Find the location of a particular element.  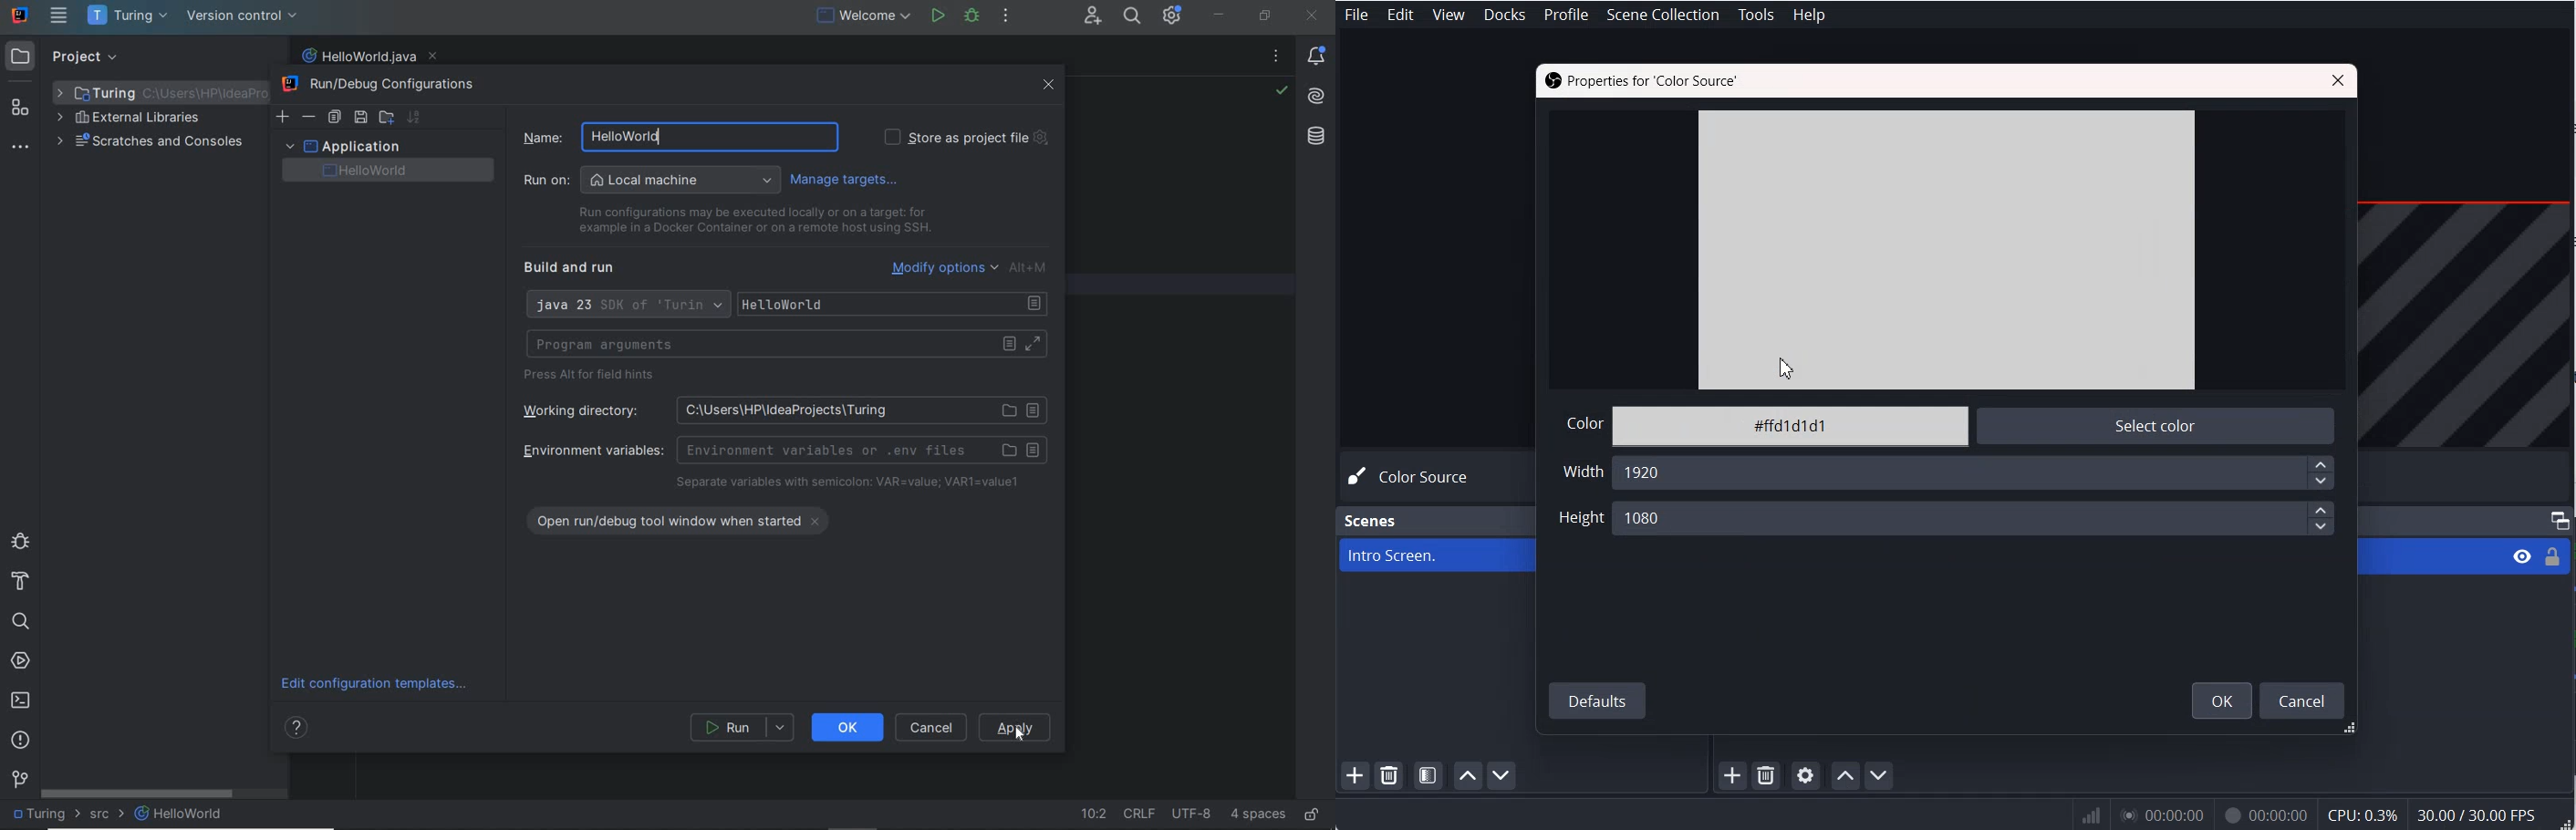

Add Scene is located at coordinates (1355, 776).